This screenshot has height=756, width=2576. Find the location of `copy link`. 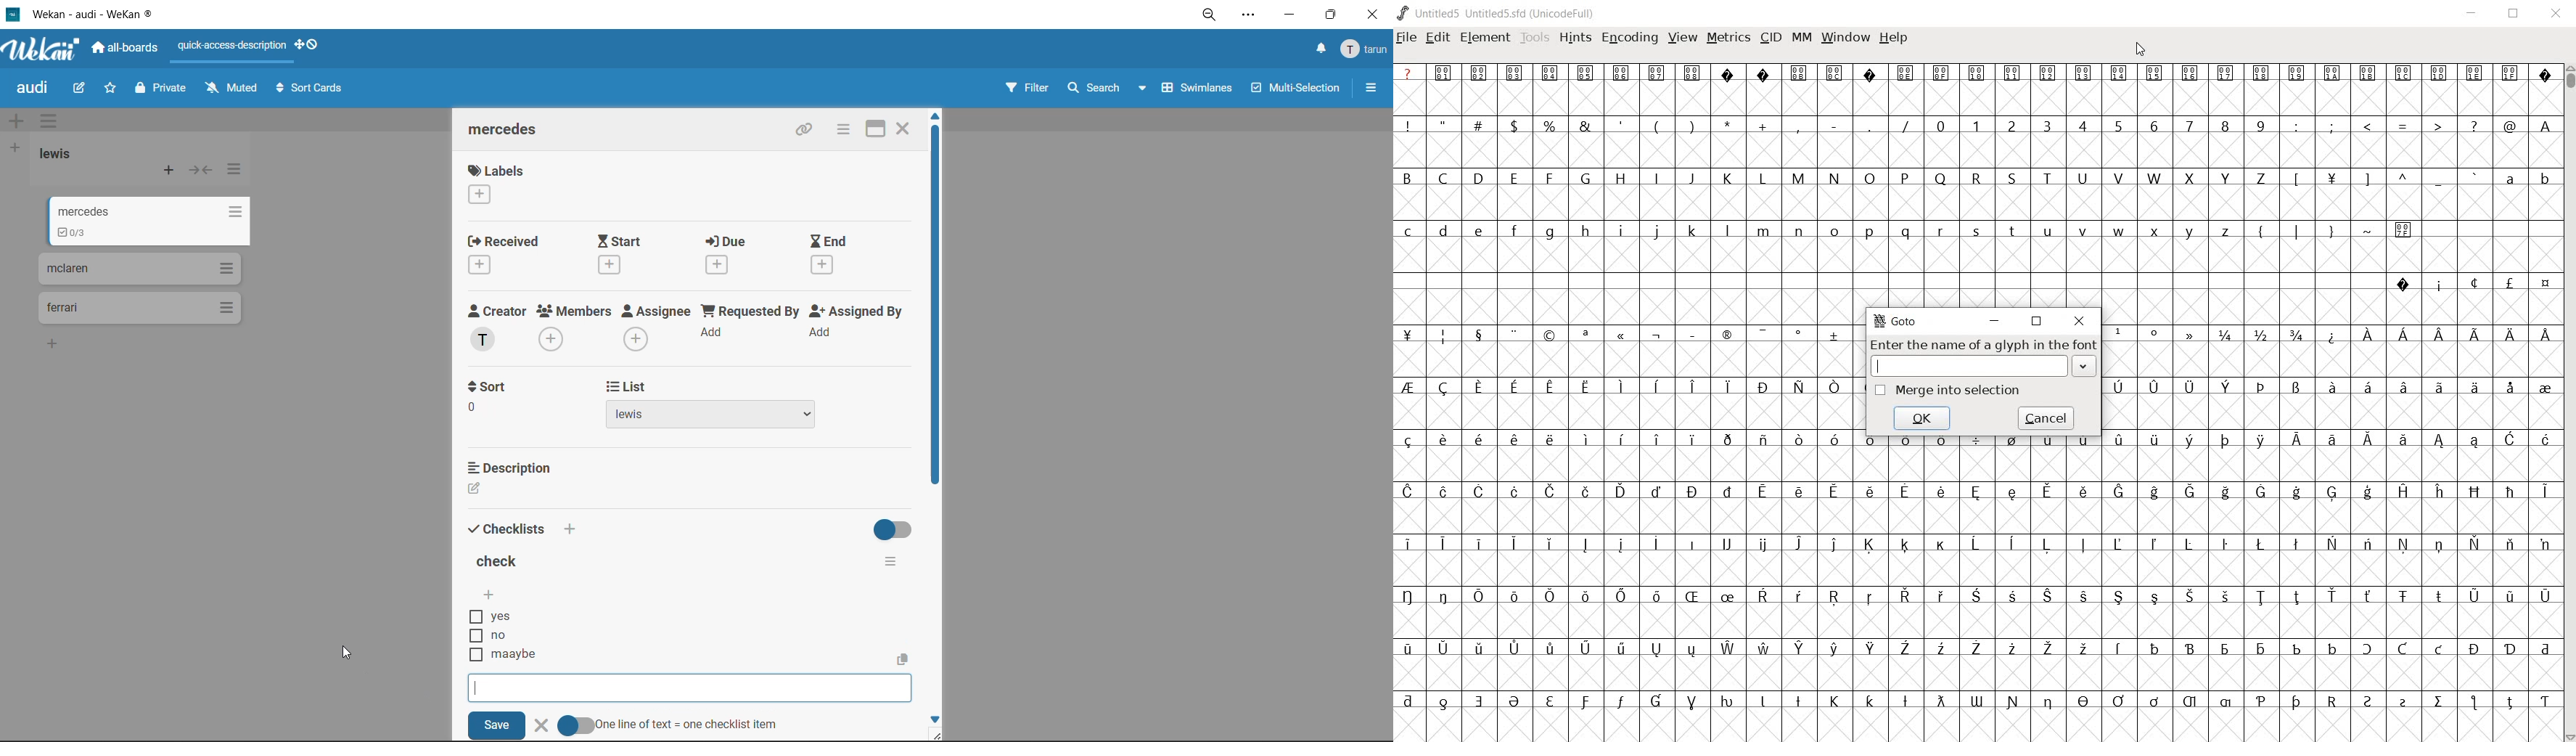

copy link is located at coordinates (805, 131).